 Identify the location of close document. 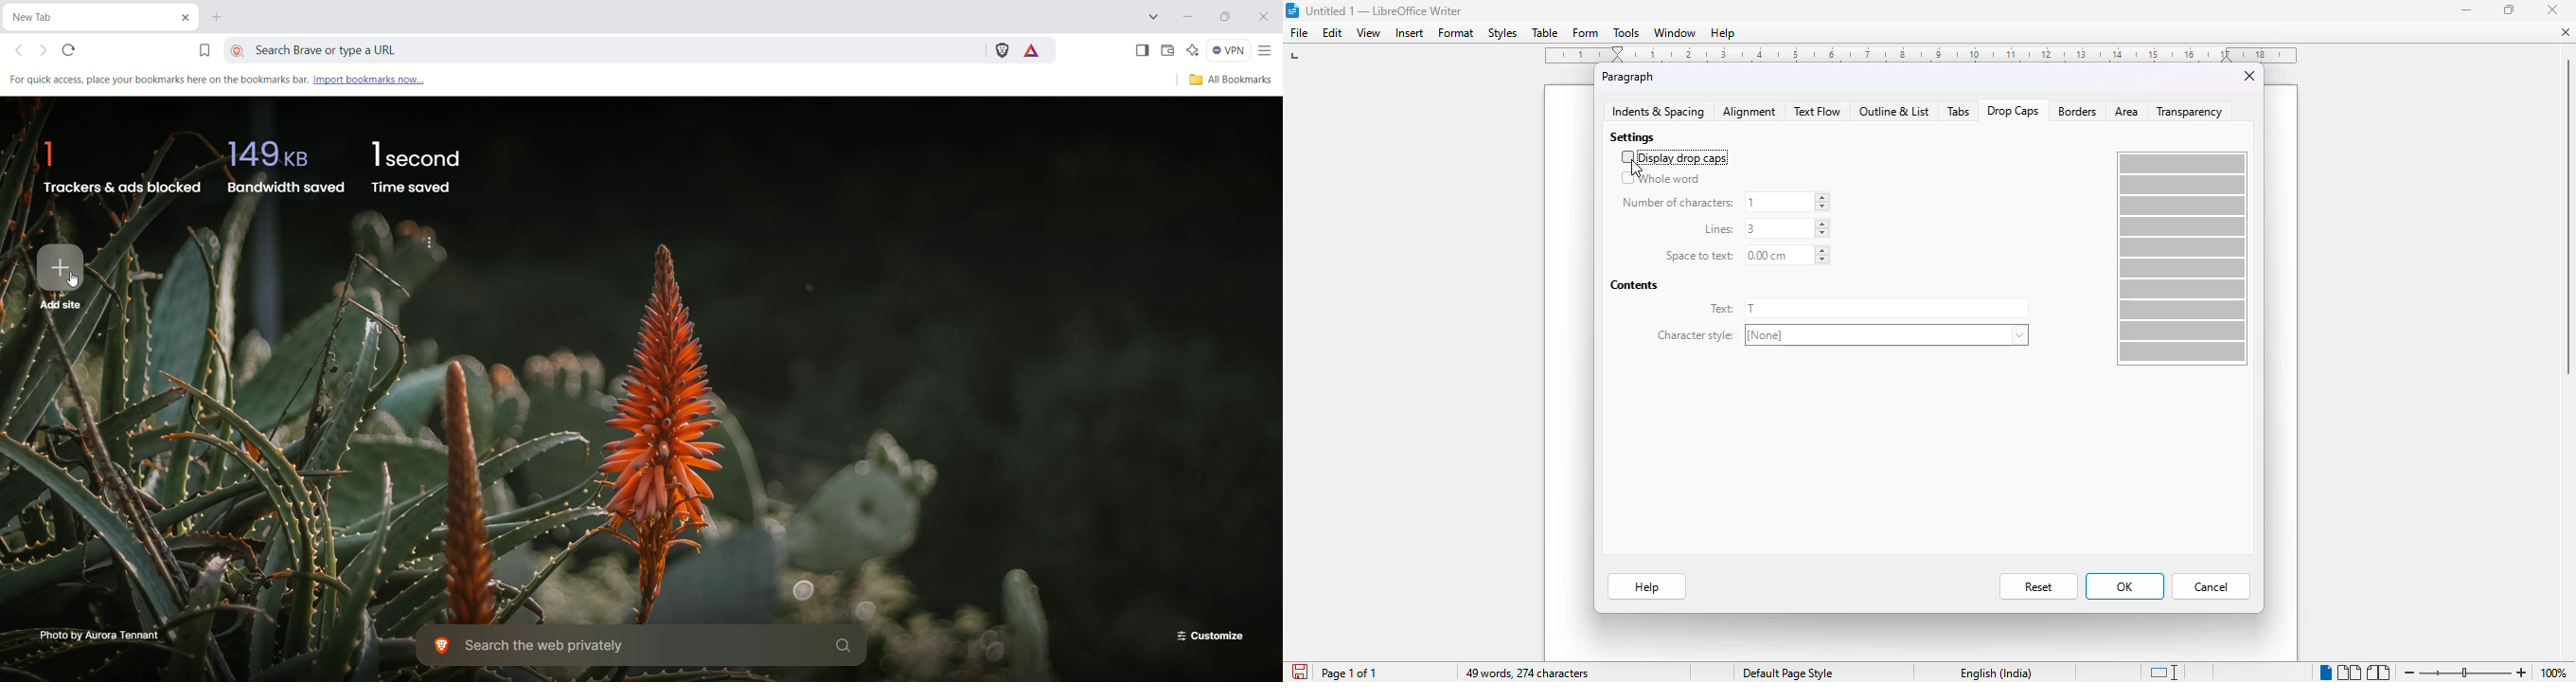
(2566, 32).